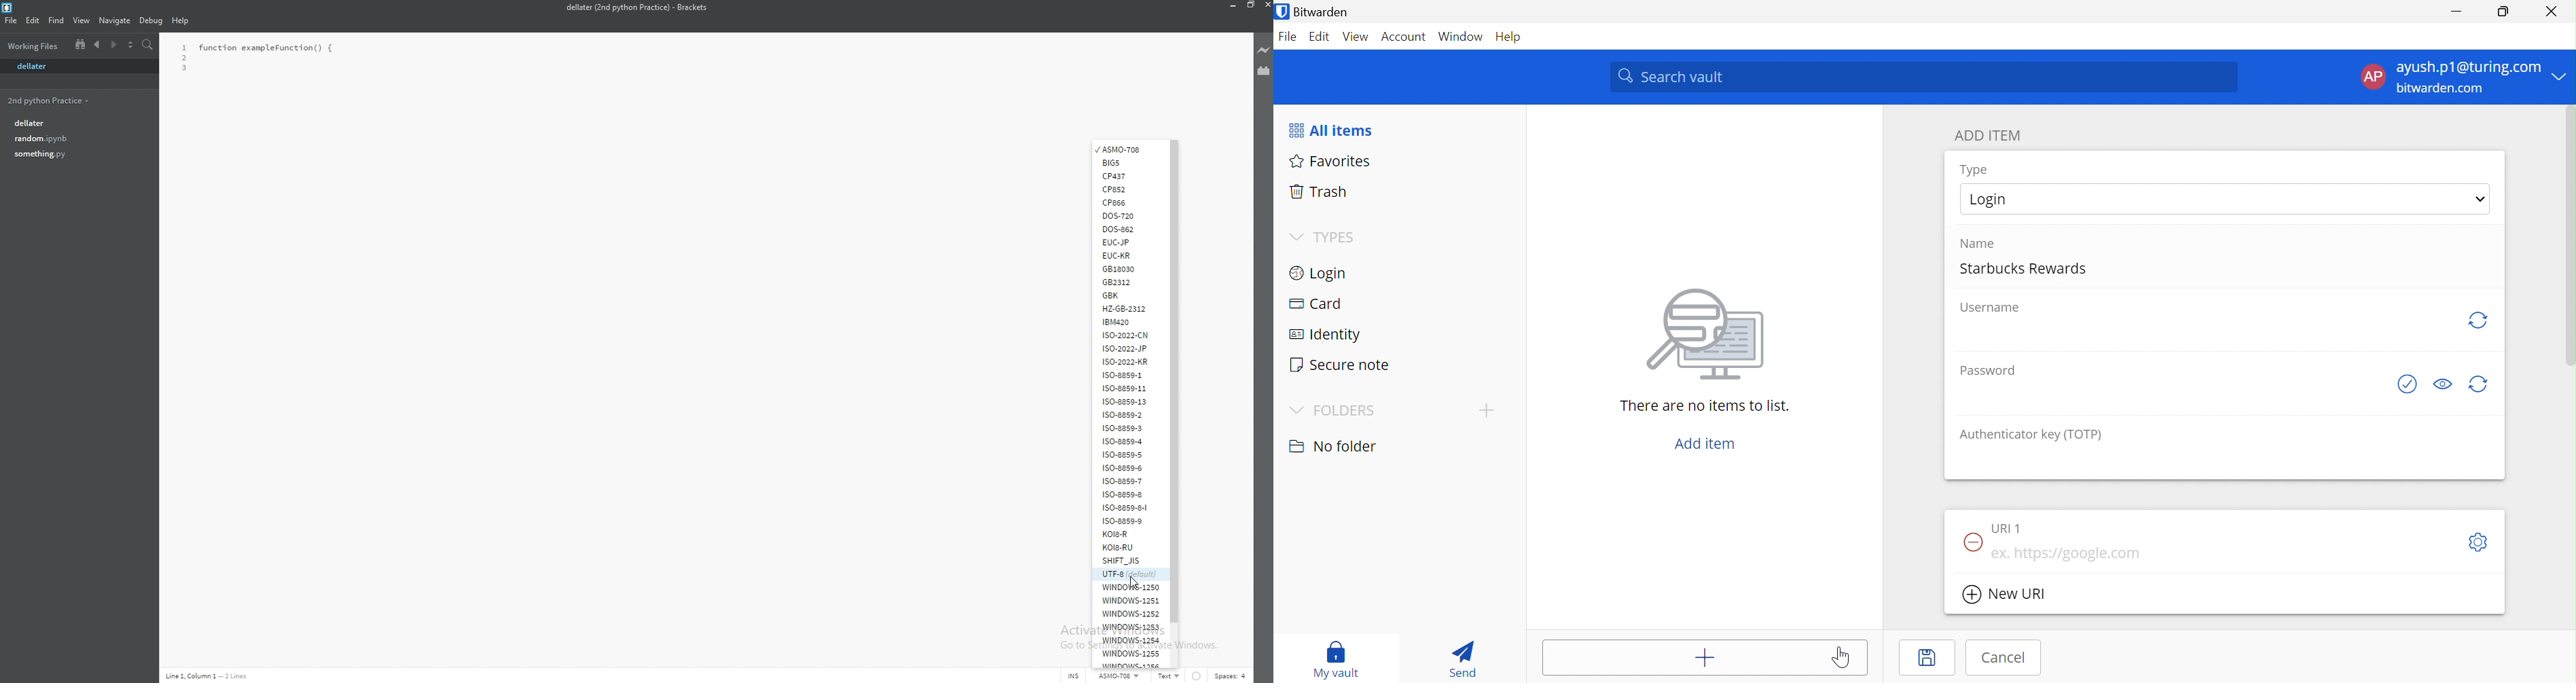 Image resolution: width=2576 pixels, height=700 pixels. Describe the element at coordinates (2010, 528) in the screenshot. I see `URI 1` at that location.